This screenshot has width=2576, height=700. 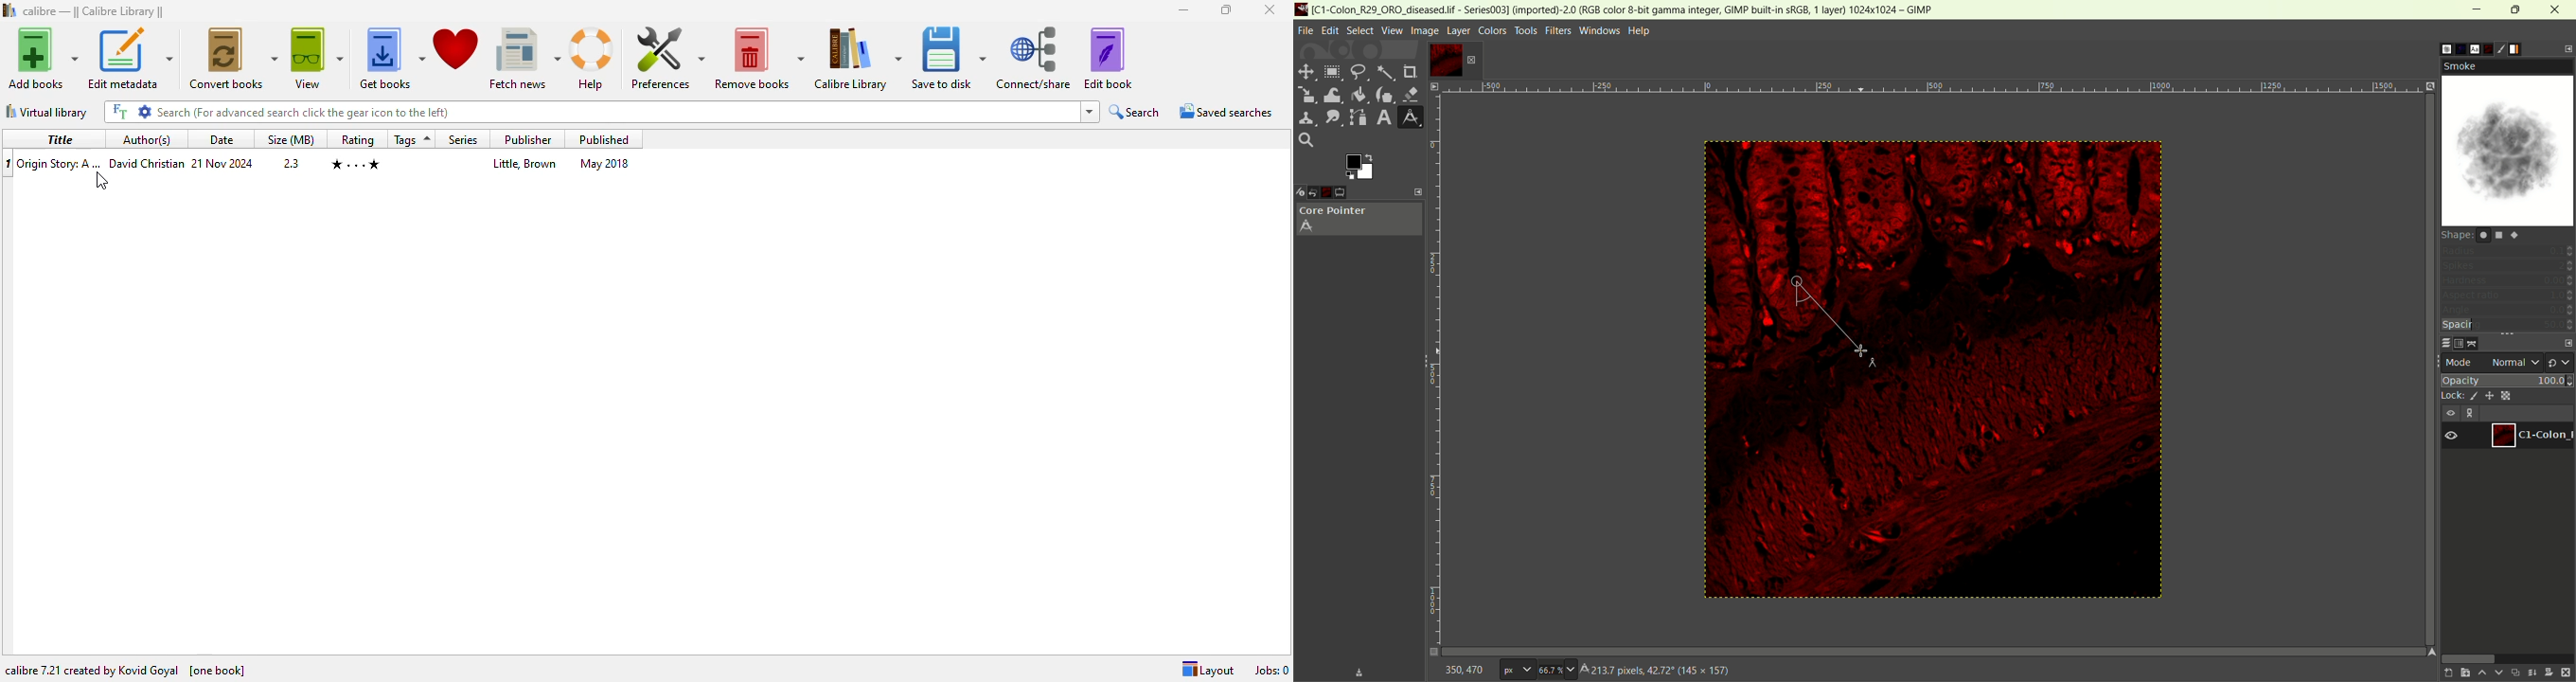 What do you see at coordinates (95, 10) in the screenshot?
I see `calibre library` at bounding box center [95, 10].